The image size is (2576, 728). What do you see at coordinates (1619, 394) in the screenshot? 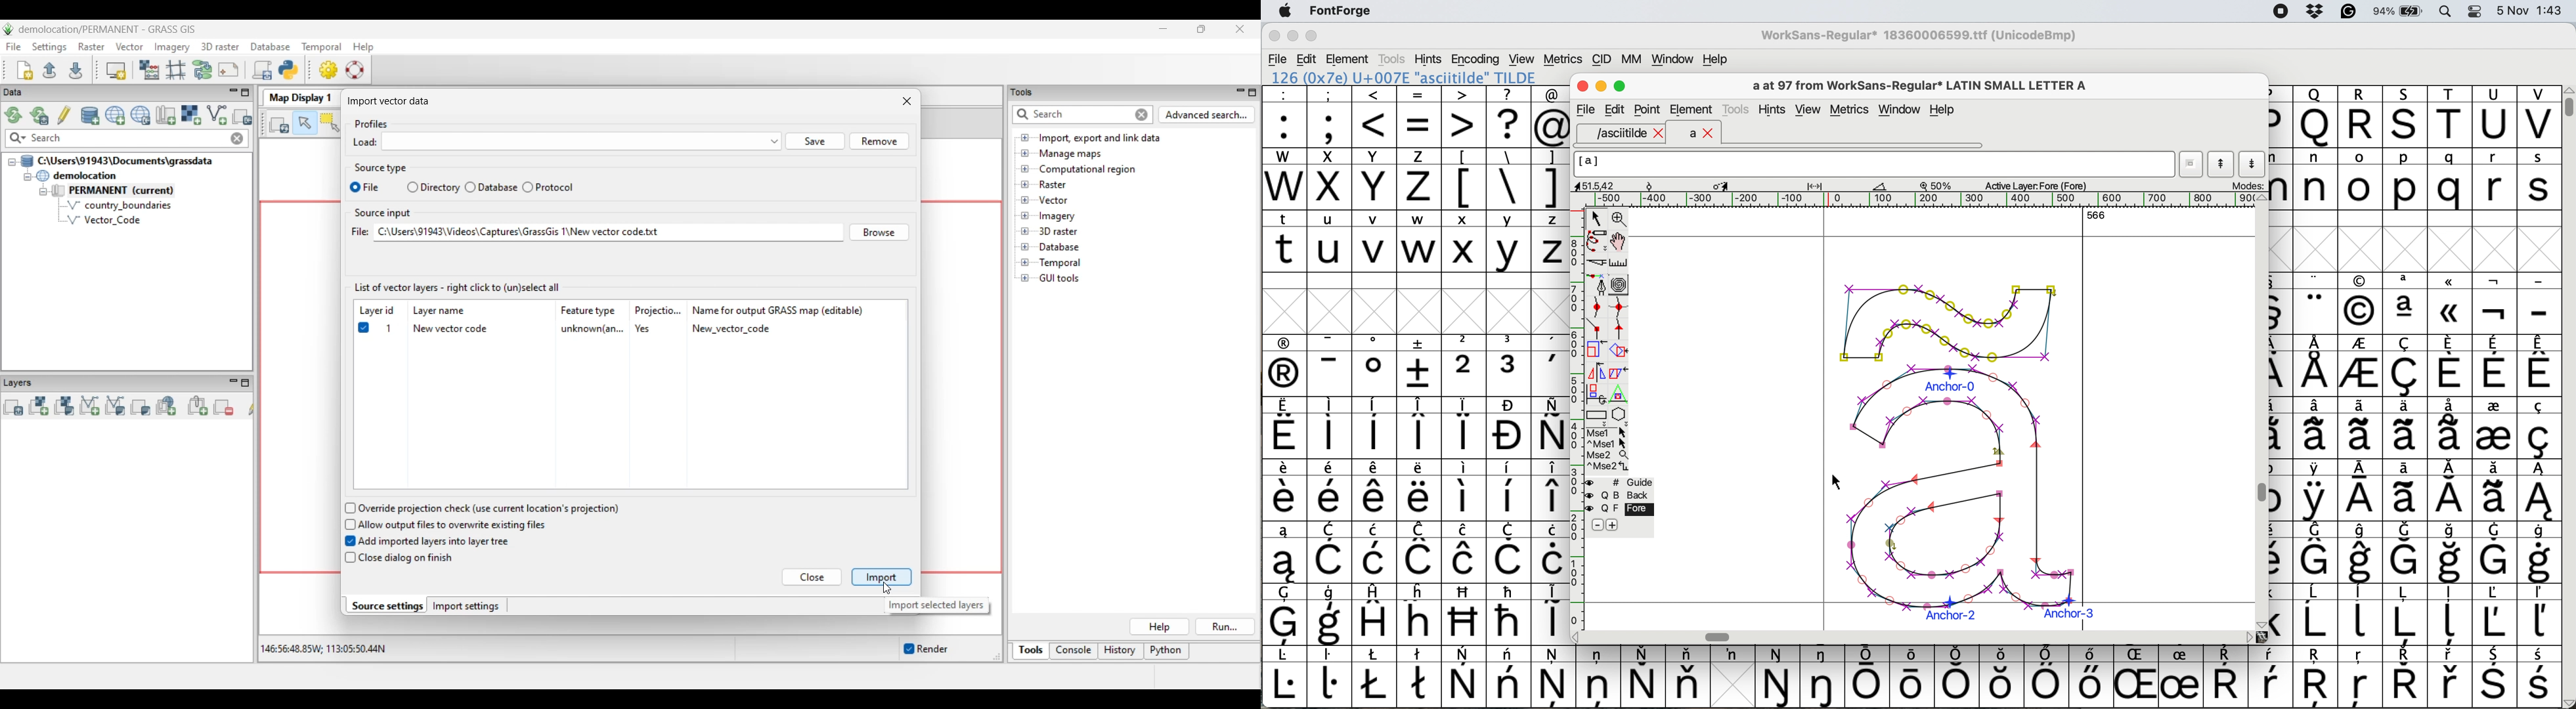
I see `perform a perspective transformation on selection` at bounding box center [1619, 394].